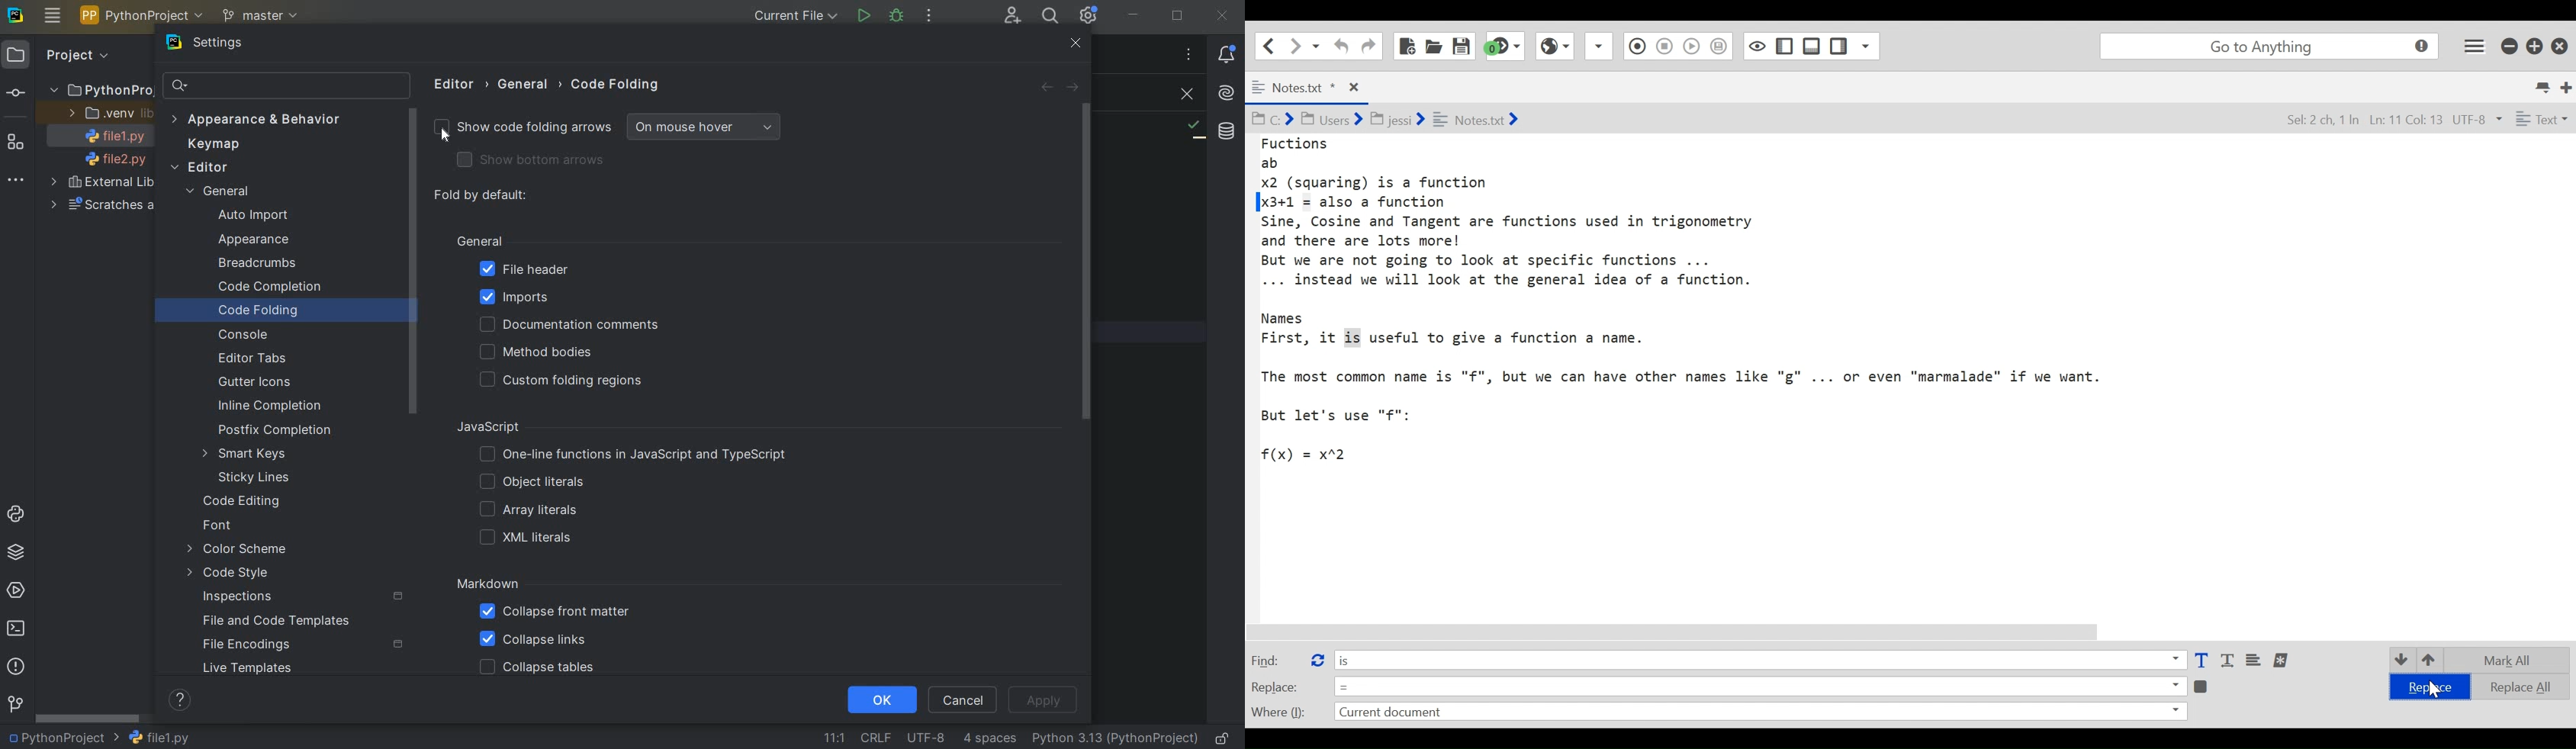 This screenshot has height=756, width=2576. What do you see at coordinates (1265, 45) in the screenshot?
I see `Go back one location` at bounding box center [1265, 45].